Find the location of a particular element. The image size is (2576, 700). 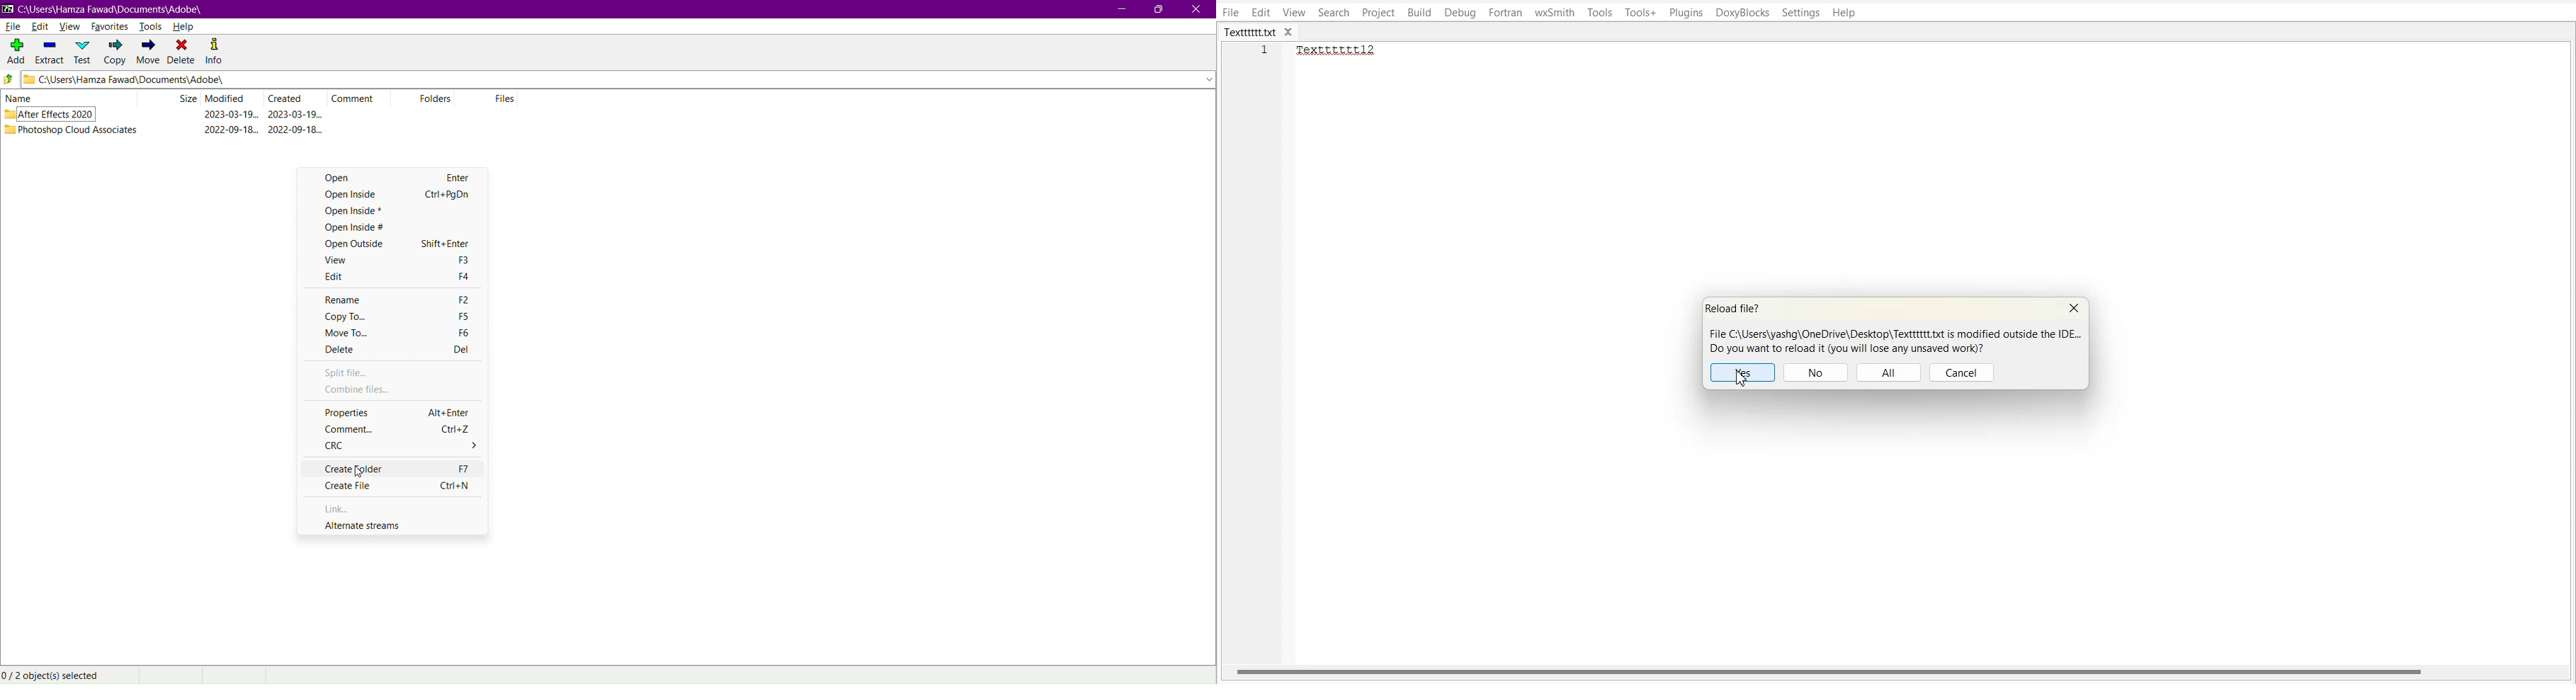

Add is located at coordinates (14, 49).